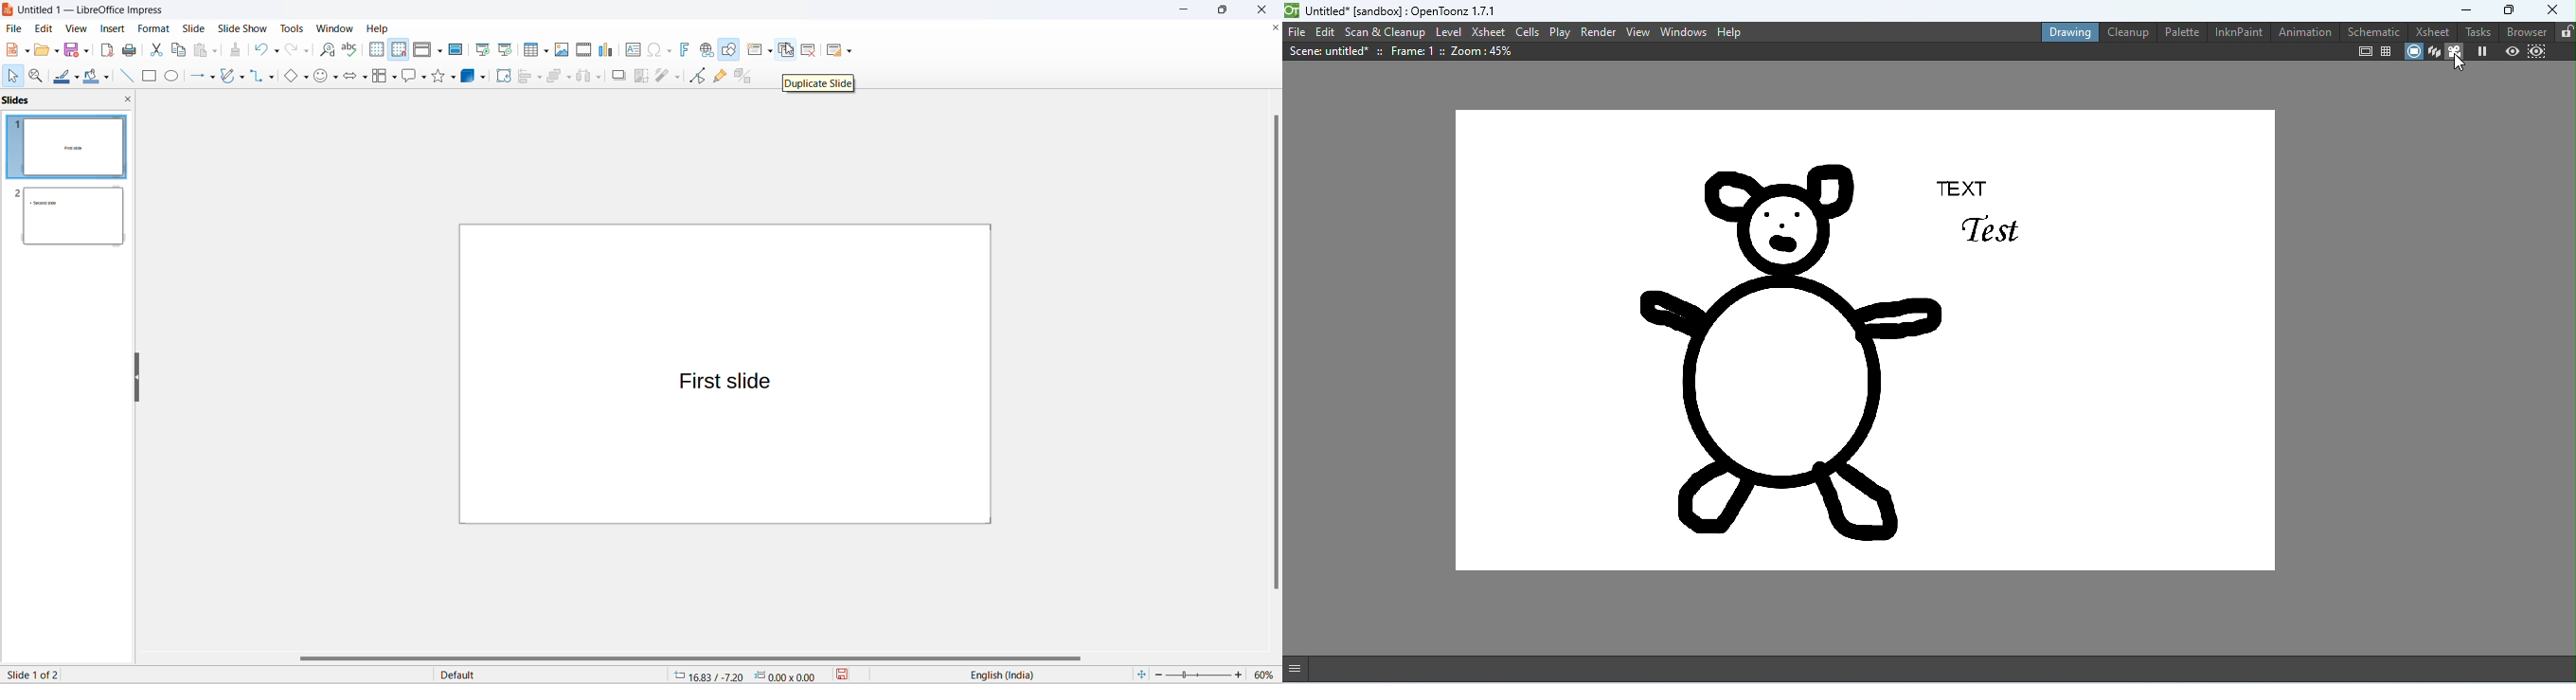 The width and height of the screenshot is (2576, 700). What do you see at coordinates (486, 76) in the screenshot?
I see `3d object options` at bounding box center [486, 76].